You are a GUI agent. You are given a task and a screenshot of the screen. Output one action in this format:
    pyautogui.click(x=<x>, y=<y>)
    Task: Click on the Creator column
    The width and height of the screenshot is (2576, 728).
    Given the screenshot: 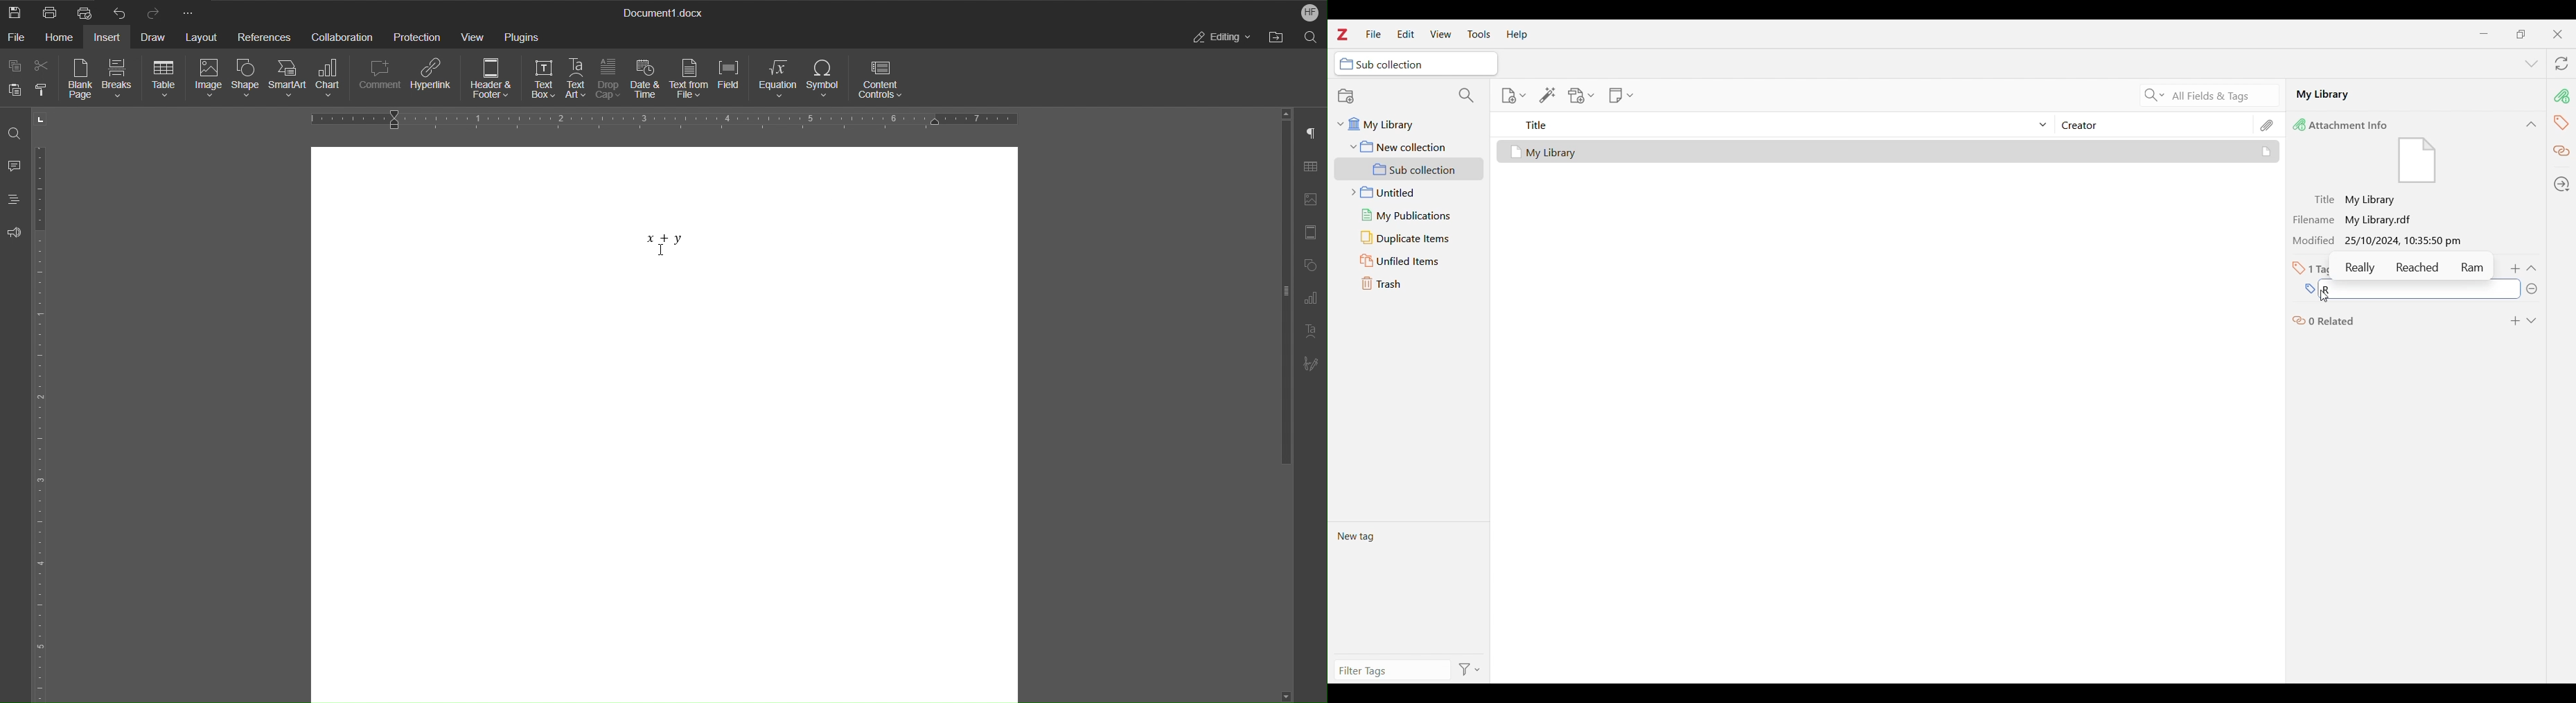 What is the action you would take?
    pyautogui.click(x=2154, y=124)
    